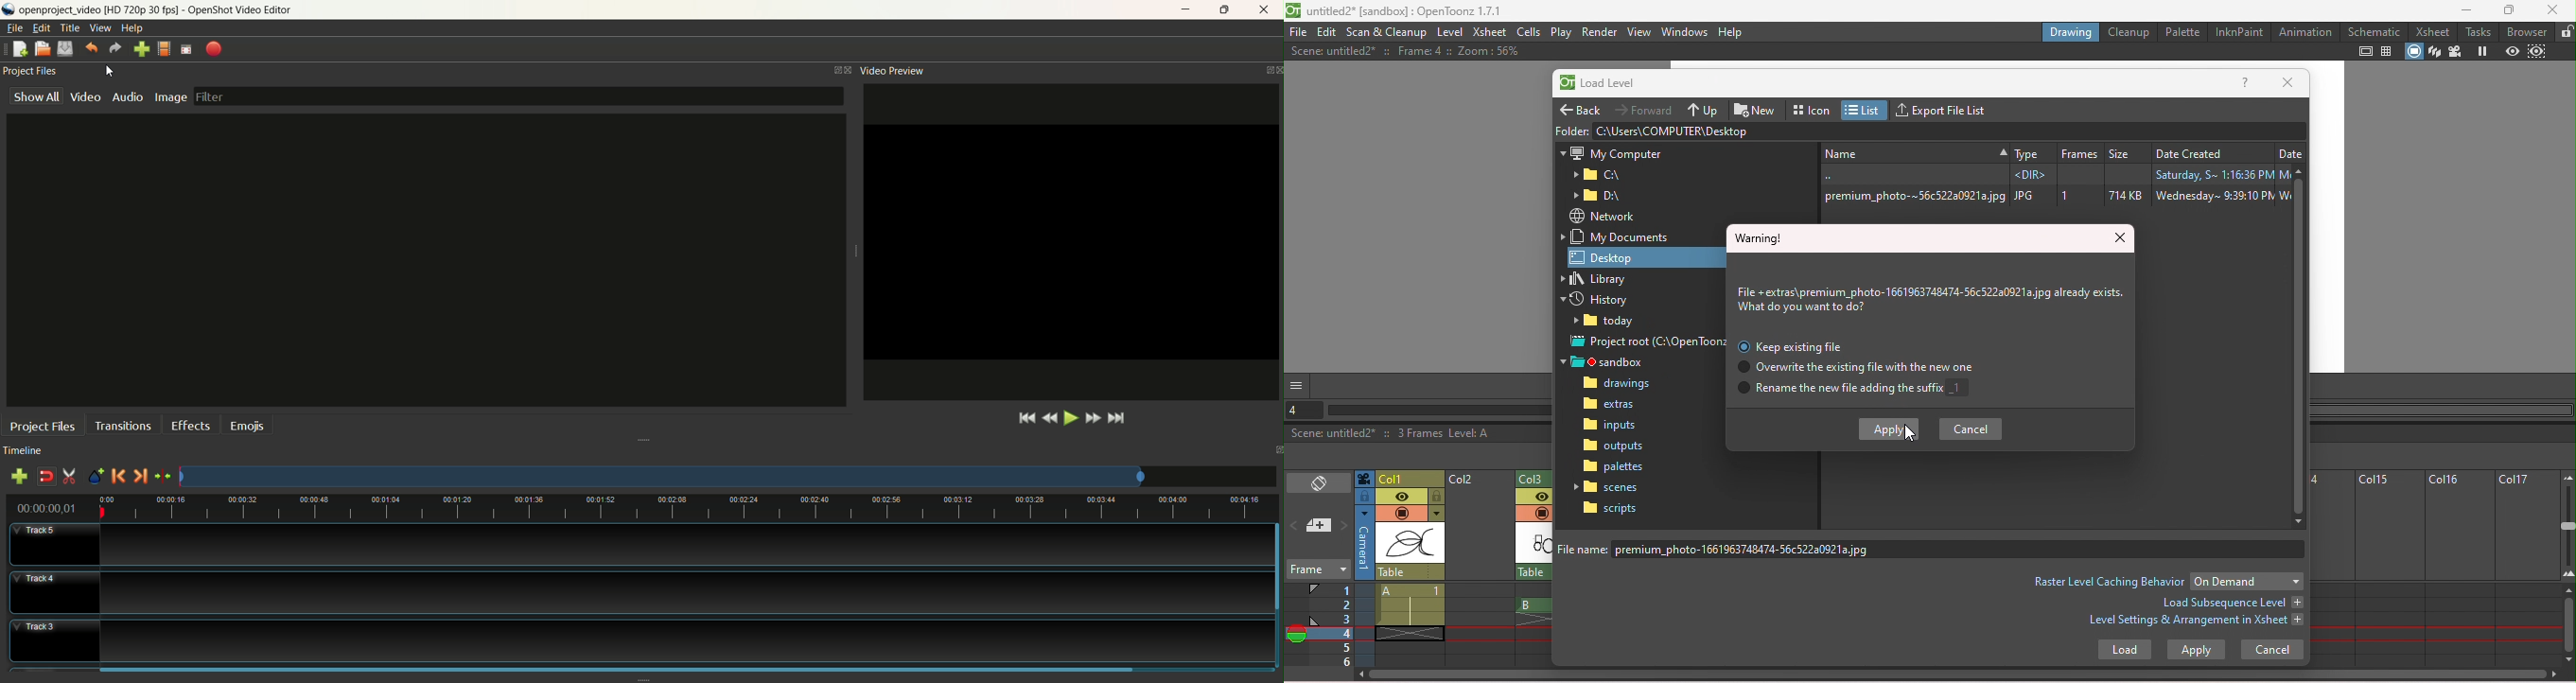 This screenshot has height=700, width=2576. Describe the element at coordinates (2415, 52) in the screenshot. I see `Camera stand view` at that location.